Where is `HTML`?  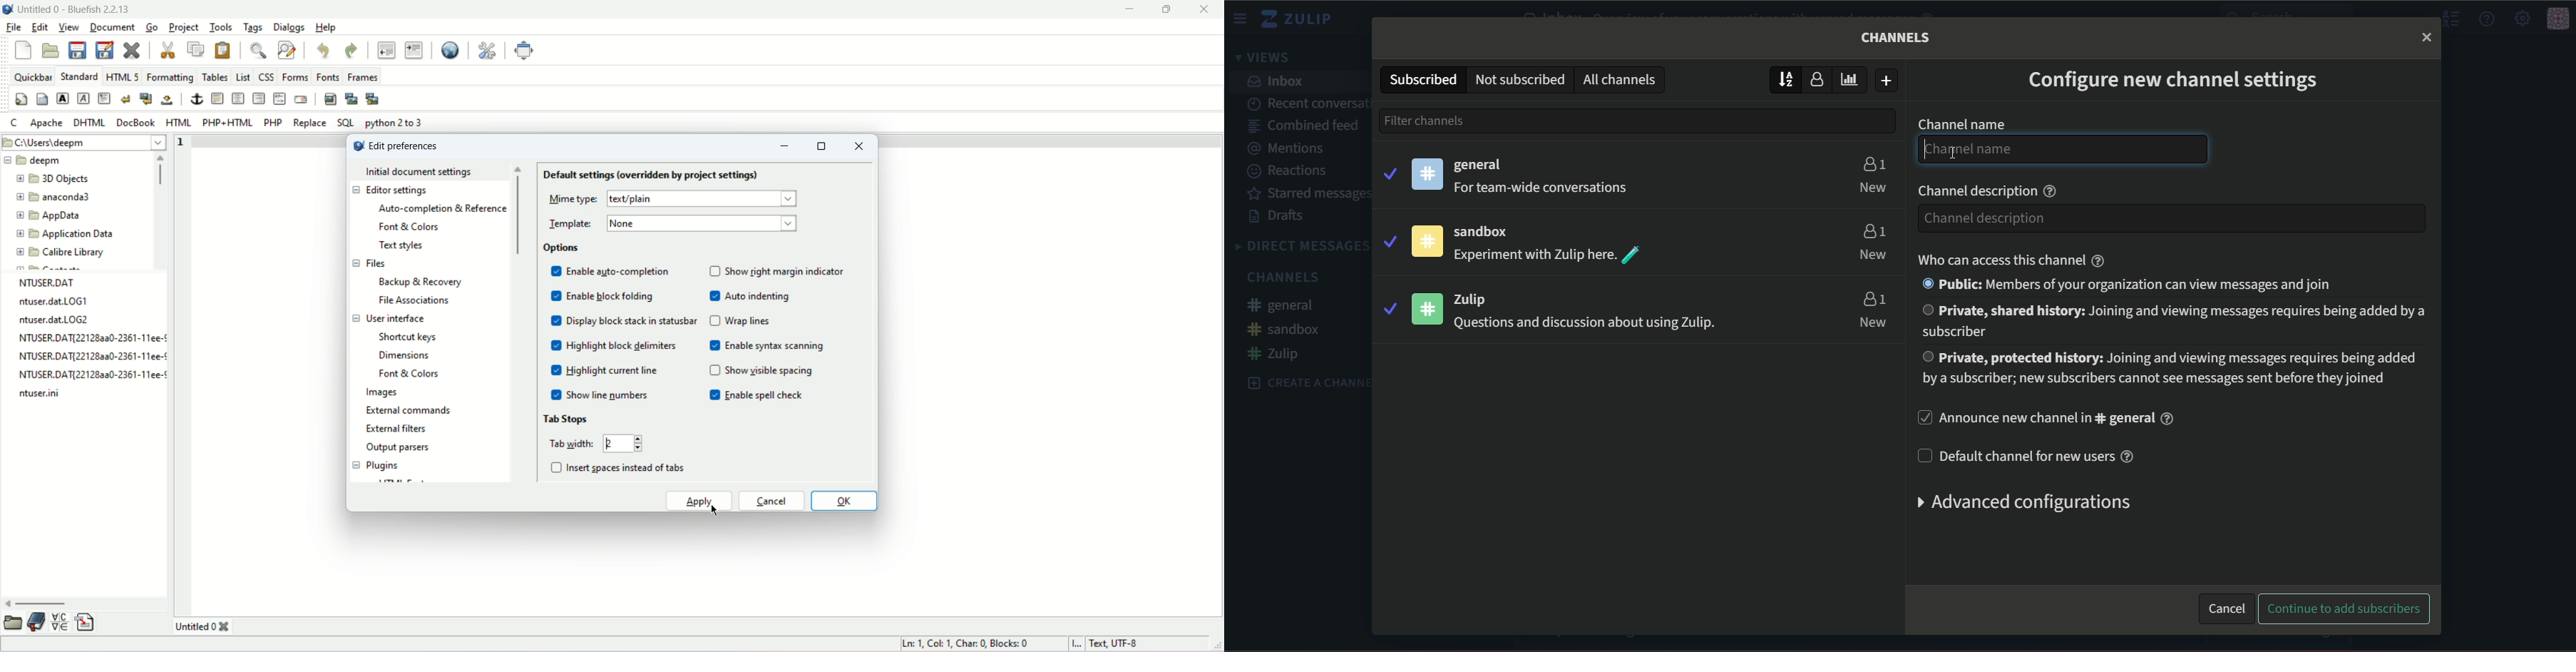 HTML is located at coordinates (178, 122).